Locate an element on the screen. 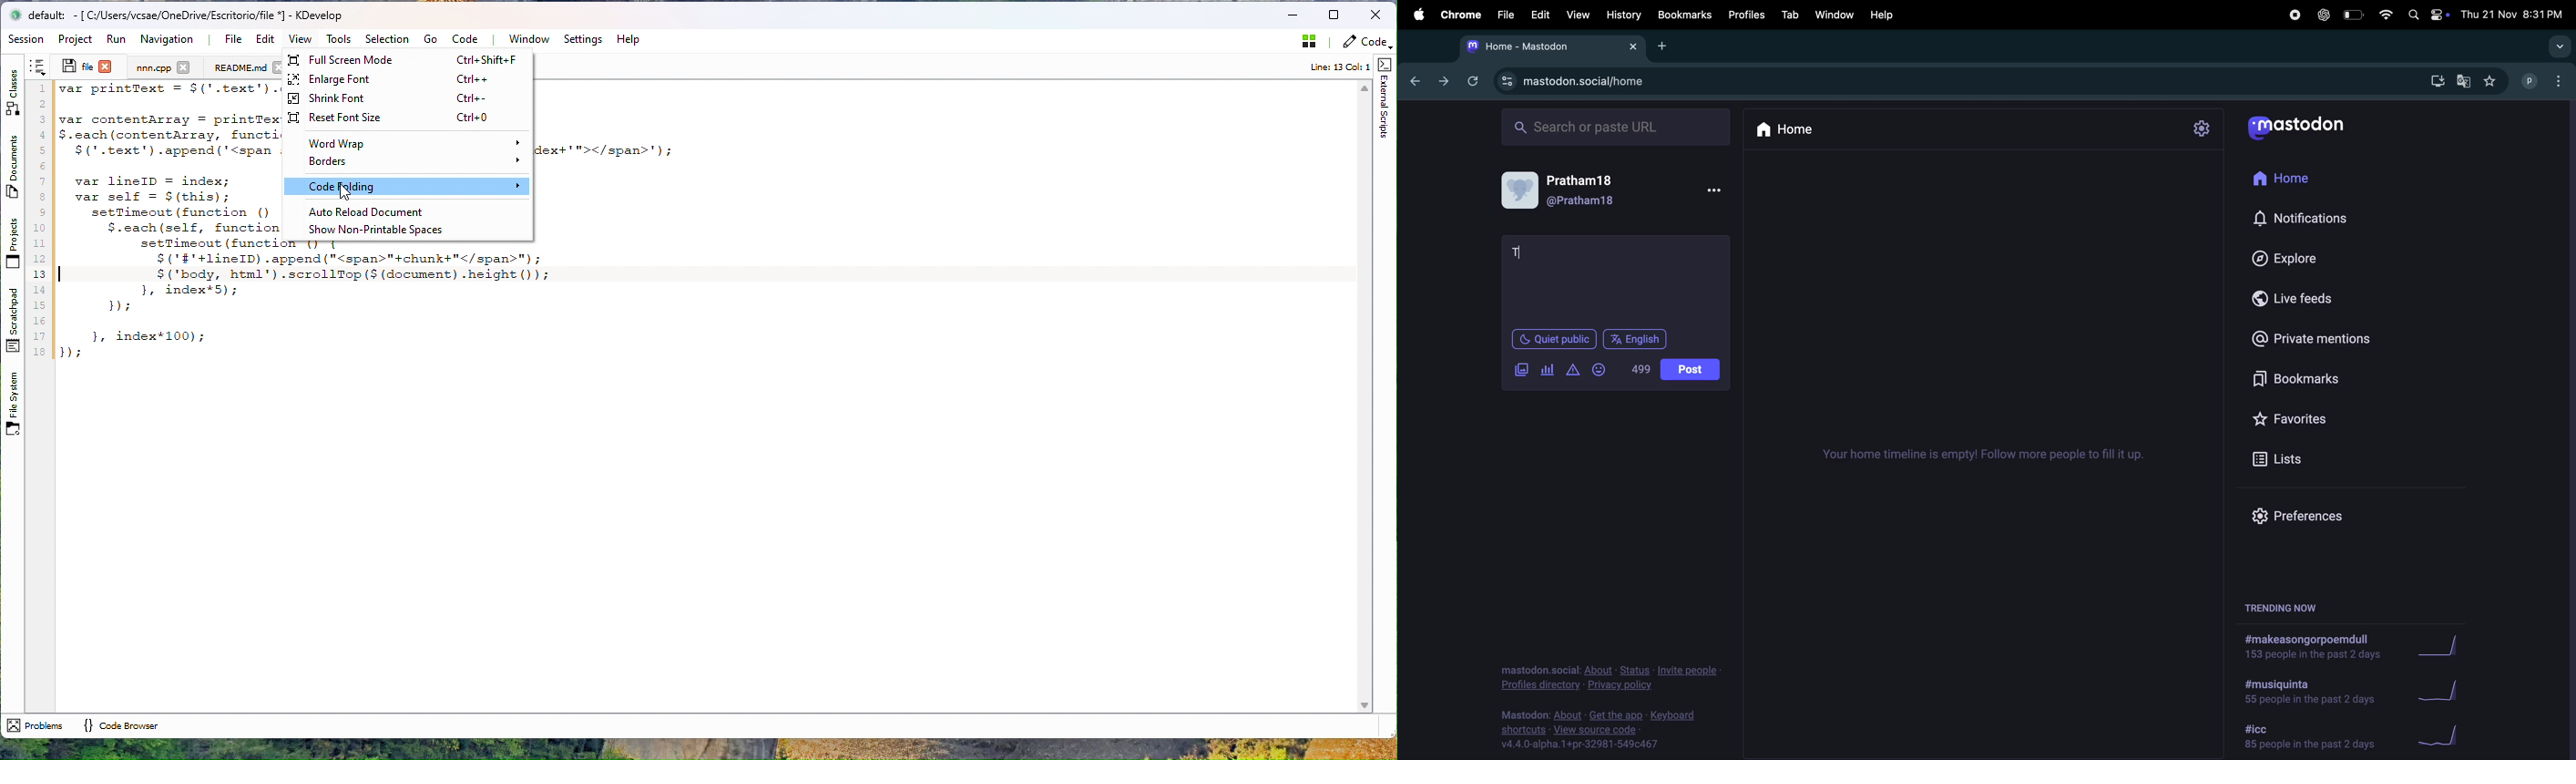 The image size is (2576, 784). wifi is located at coordinates (2387, 17).